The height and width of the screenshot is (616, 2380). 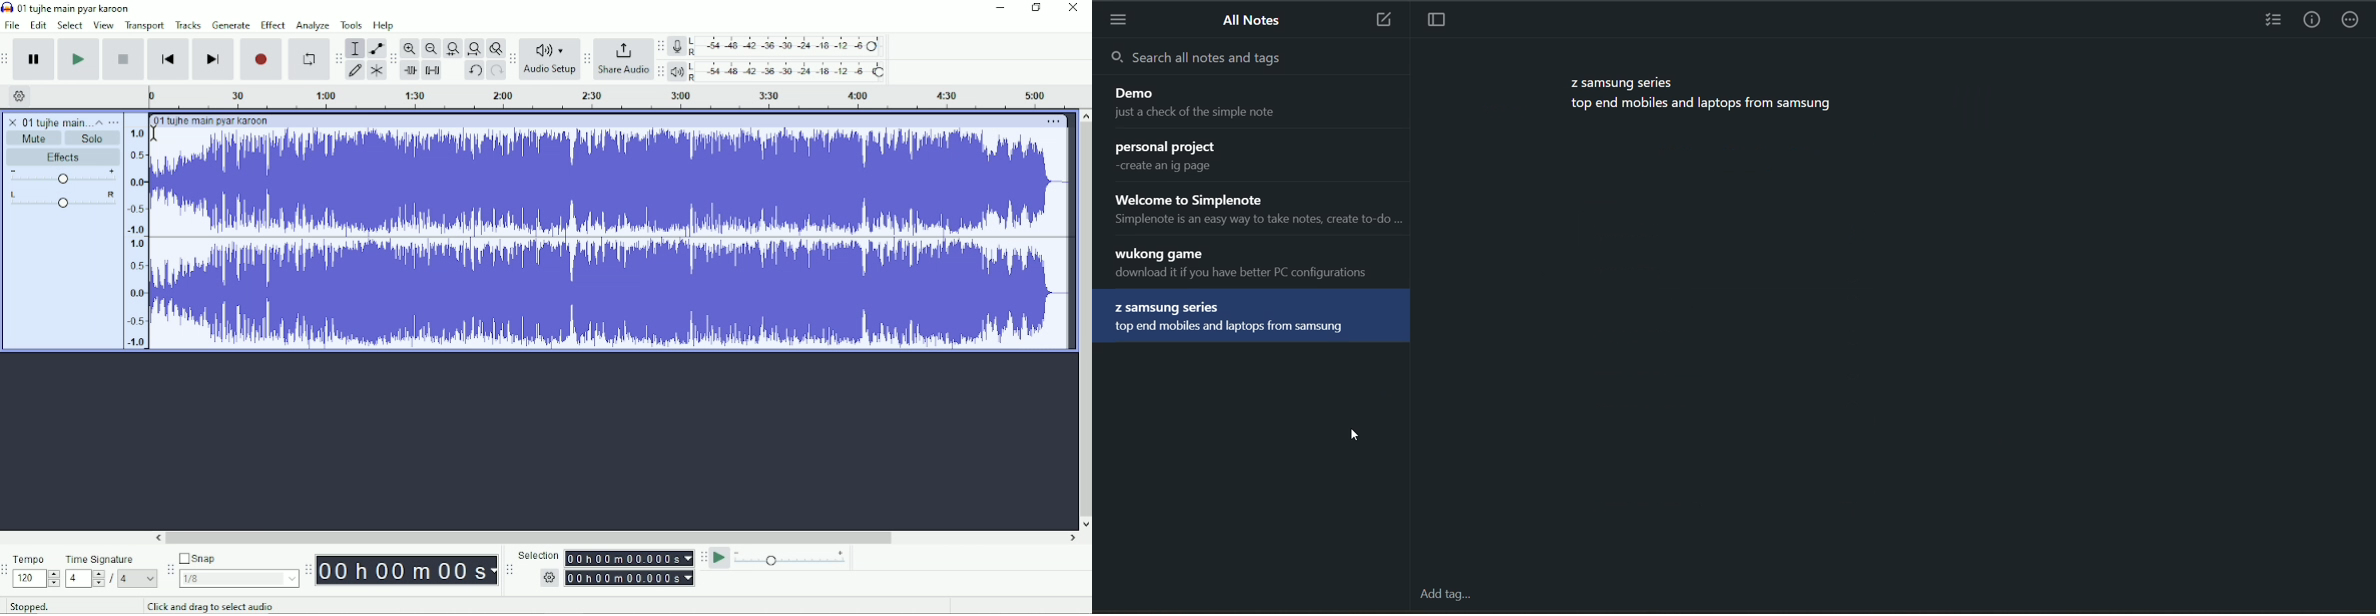 I want to click on all notes, so click(x=1247, y=19).